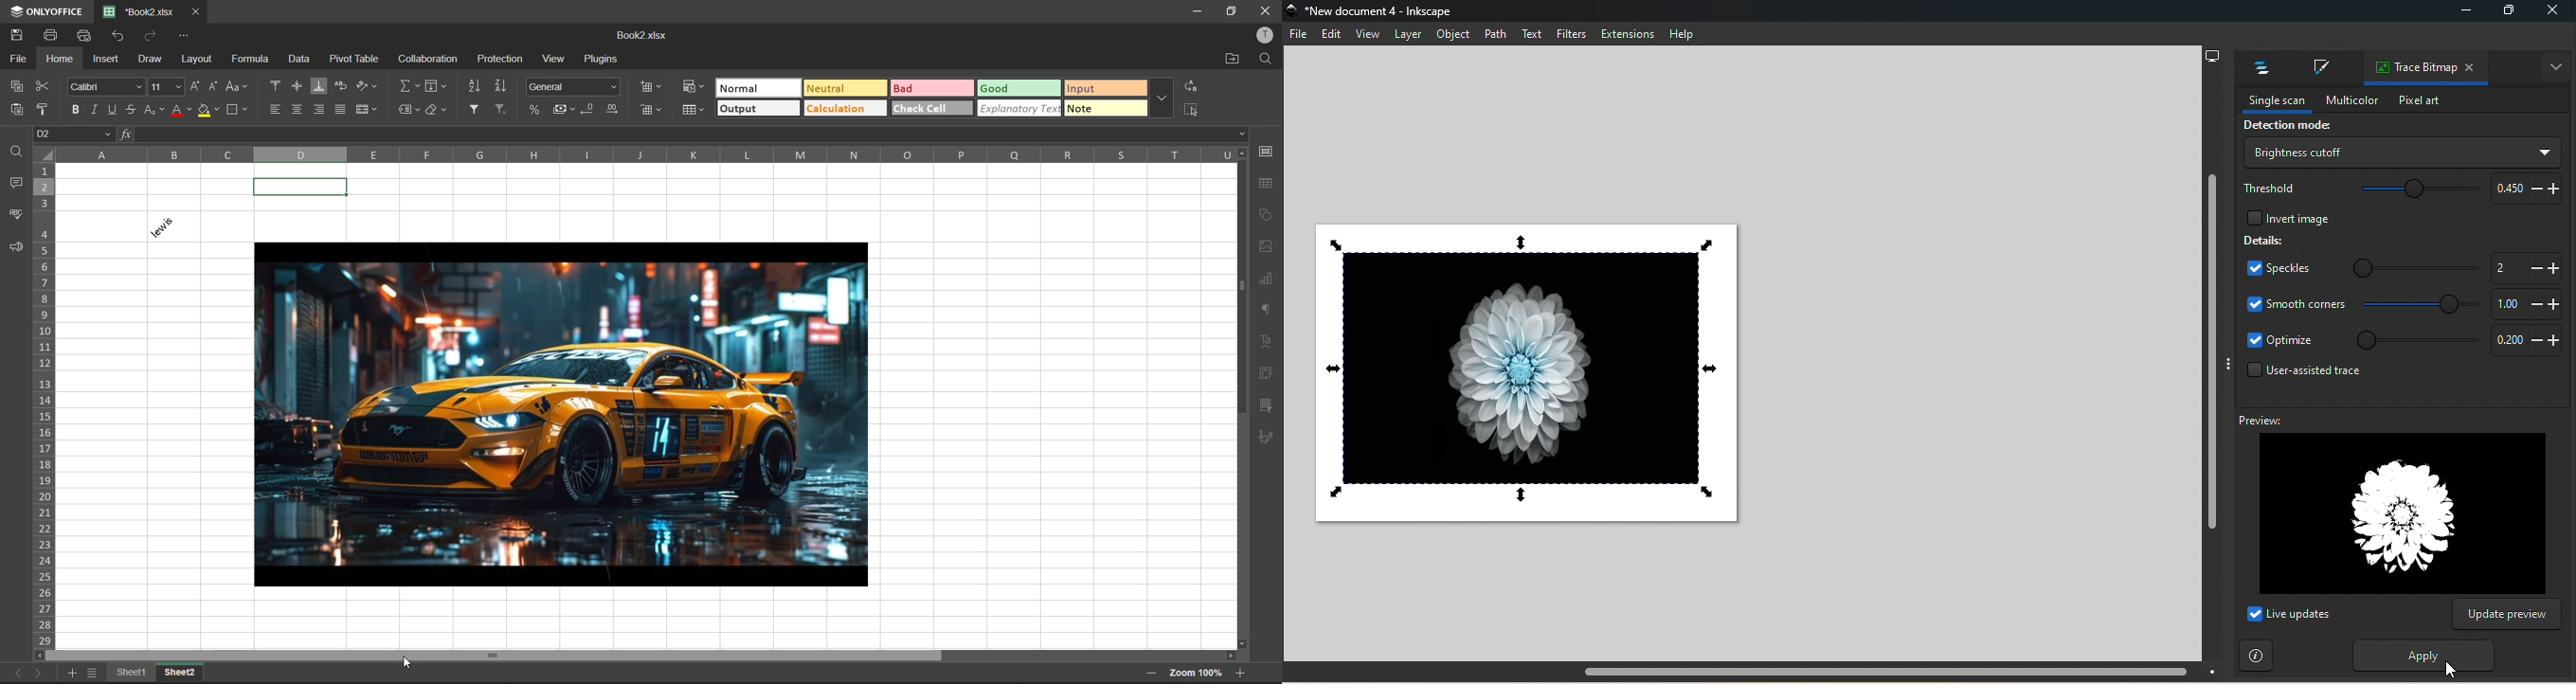 The height and width of the screenshot is (700, 2576). I want to click on pivot table, so click(357, 57).